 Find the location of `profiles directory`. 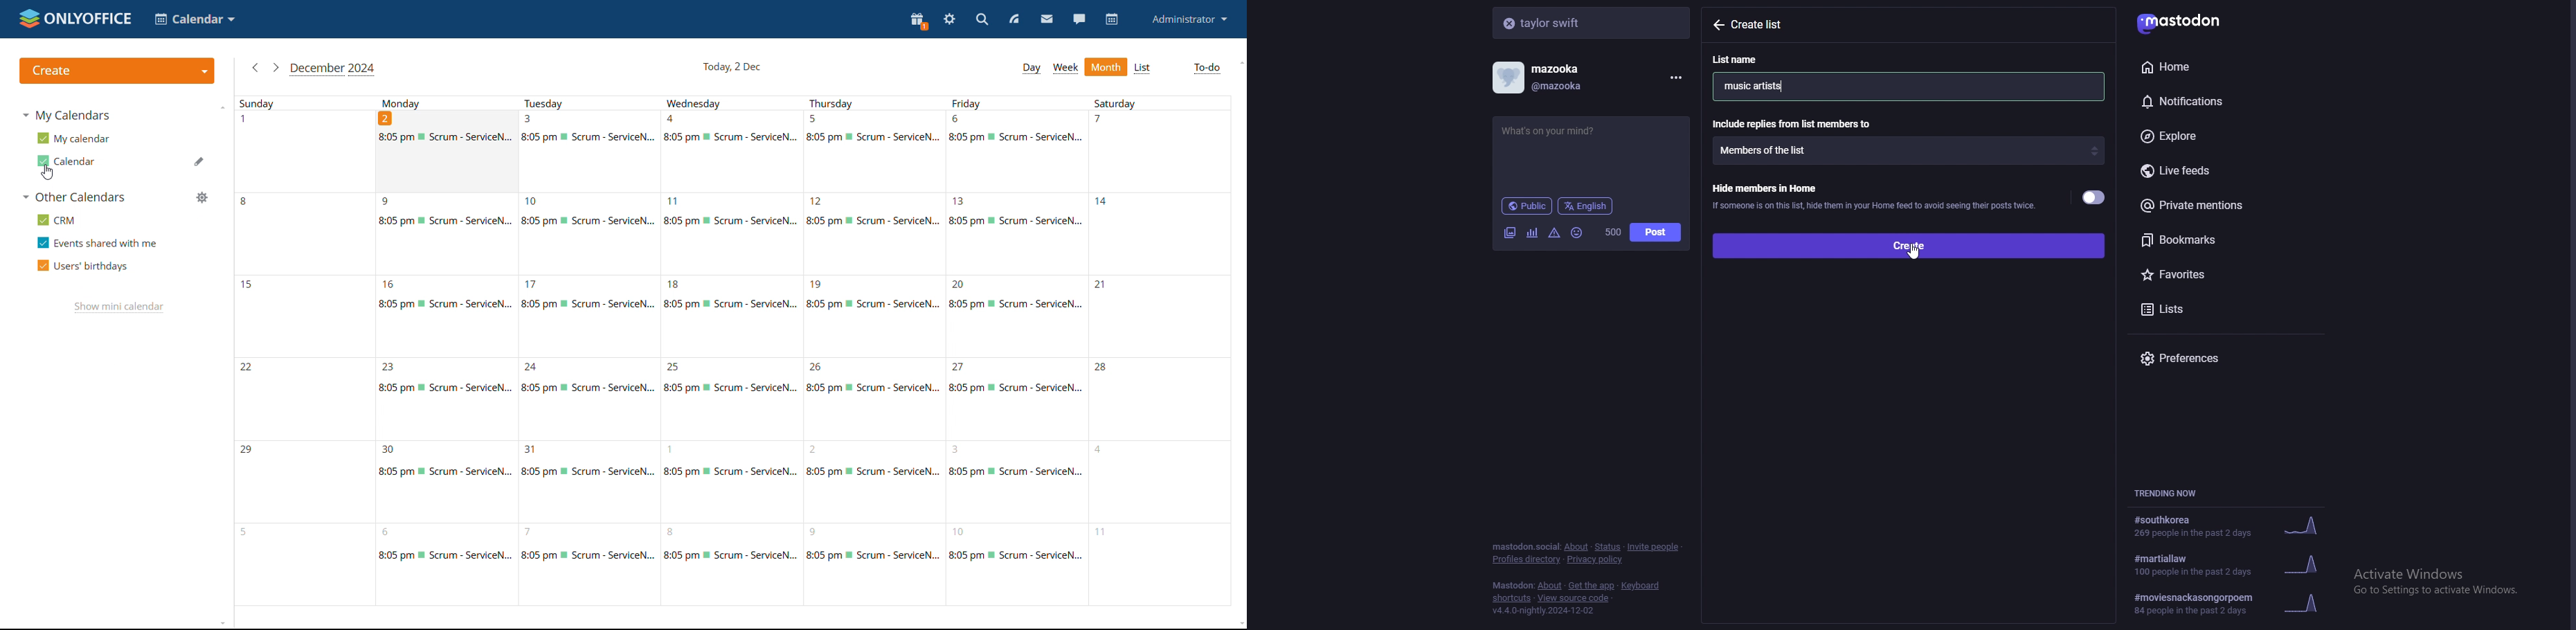

profiles directory is located at coordinates (1527, 560).